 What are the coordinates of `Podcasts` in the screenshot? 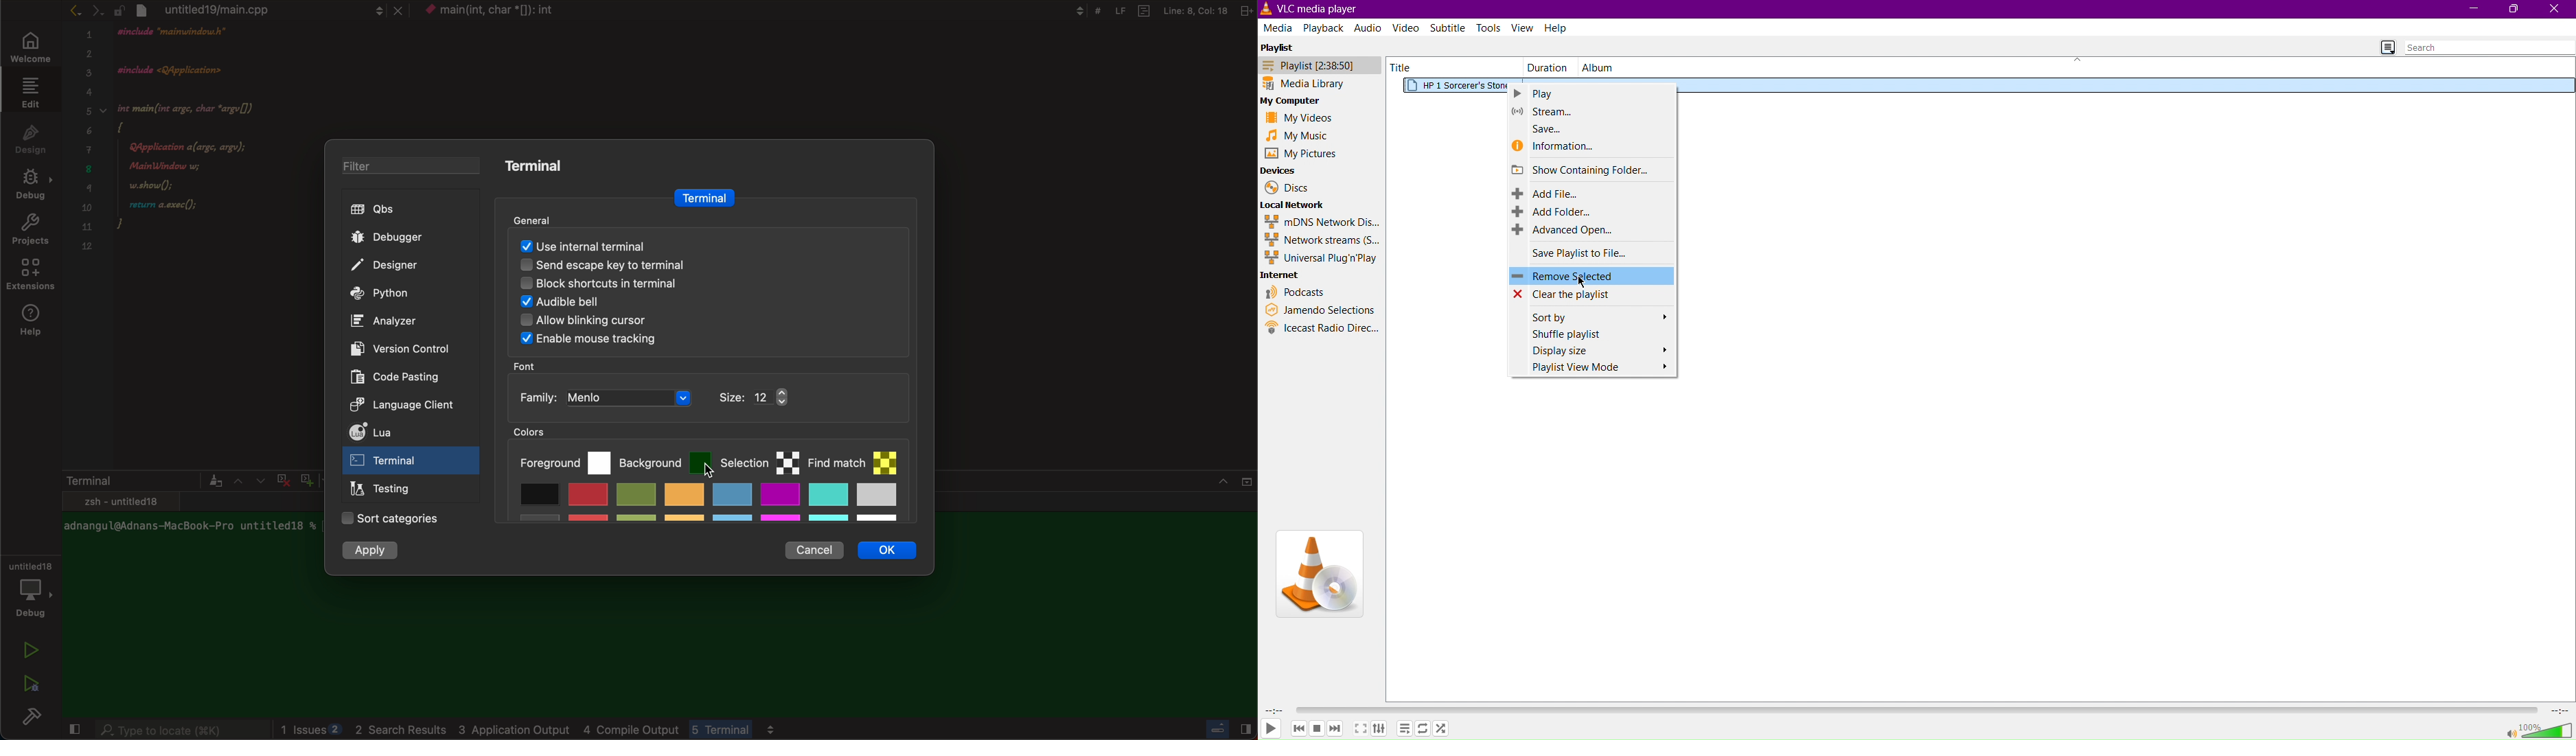 It's located at (1295, 293).